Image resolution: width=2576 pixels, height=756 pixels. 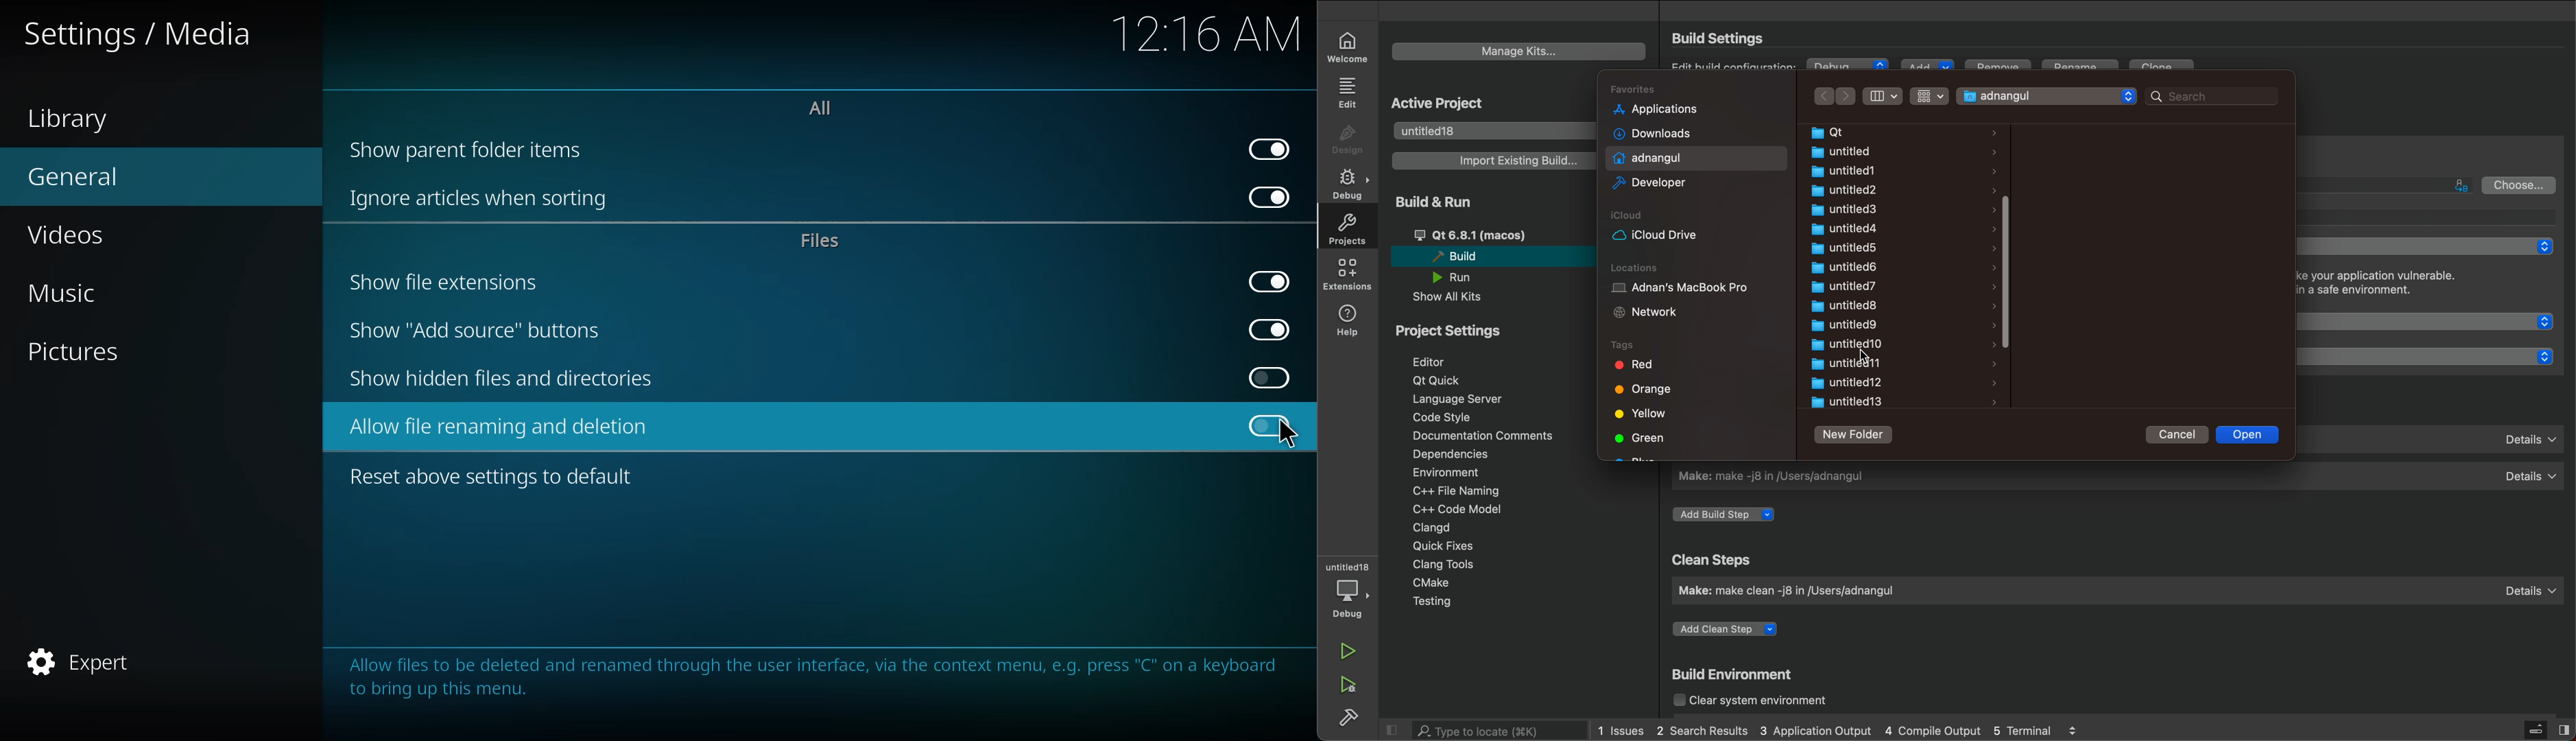 What do you see at coordinates (1817, 731) in the screenshot?
I see `3 Application Output` at bounding box center [1817, 731].